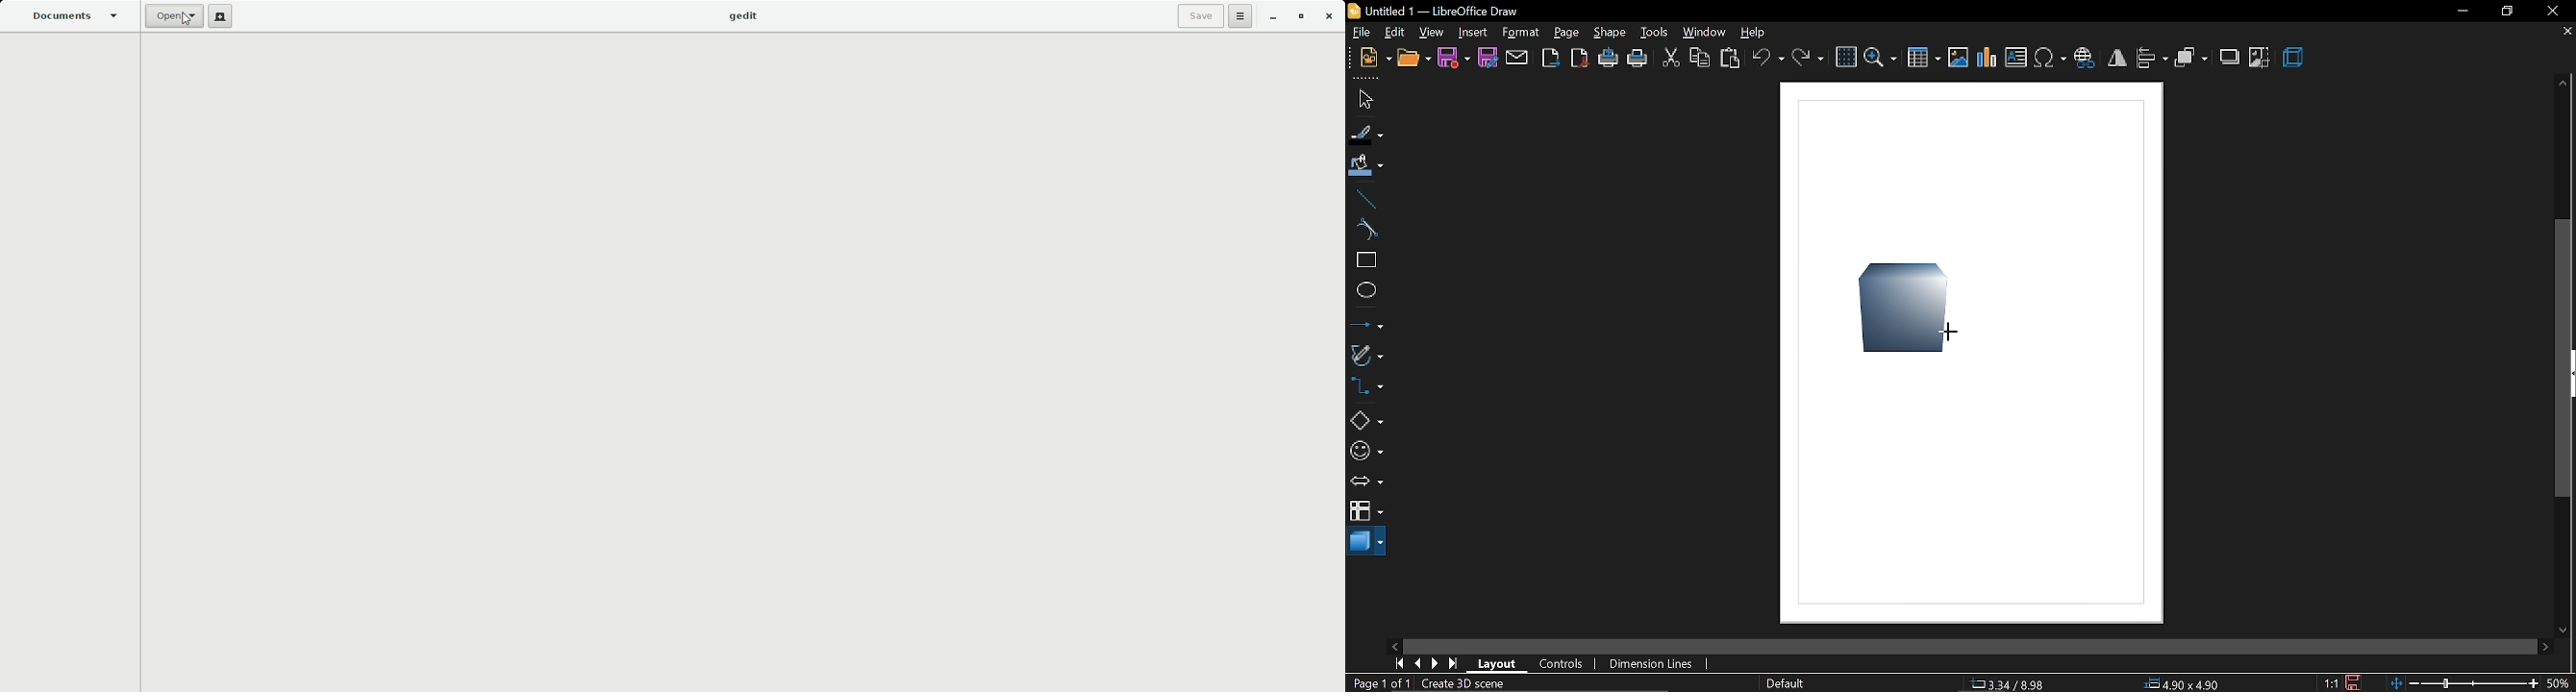 This screenshot has width=2576, height=700. I want to click on export, so click(1551, 58).